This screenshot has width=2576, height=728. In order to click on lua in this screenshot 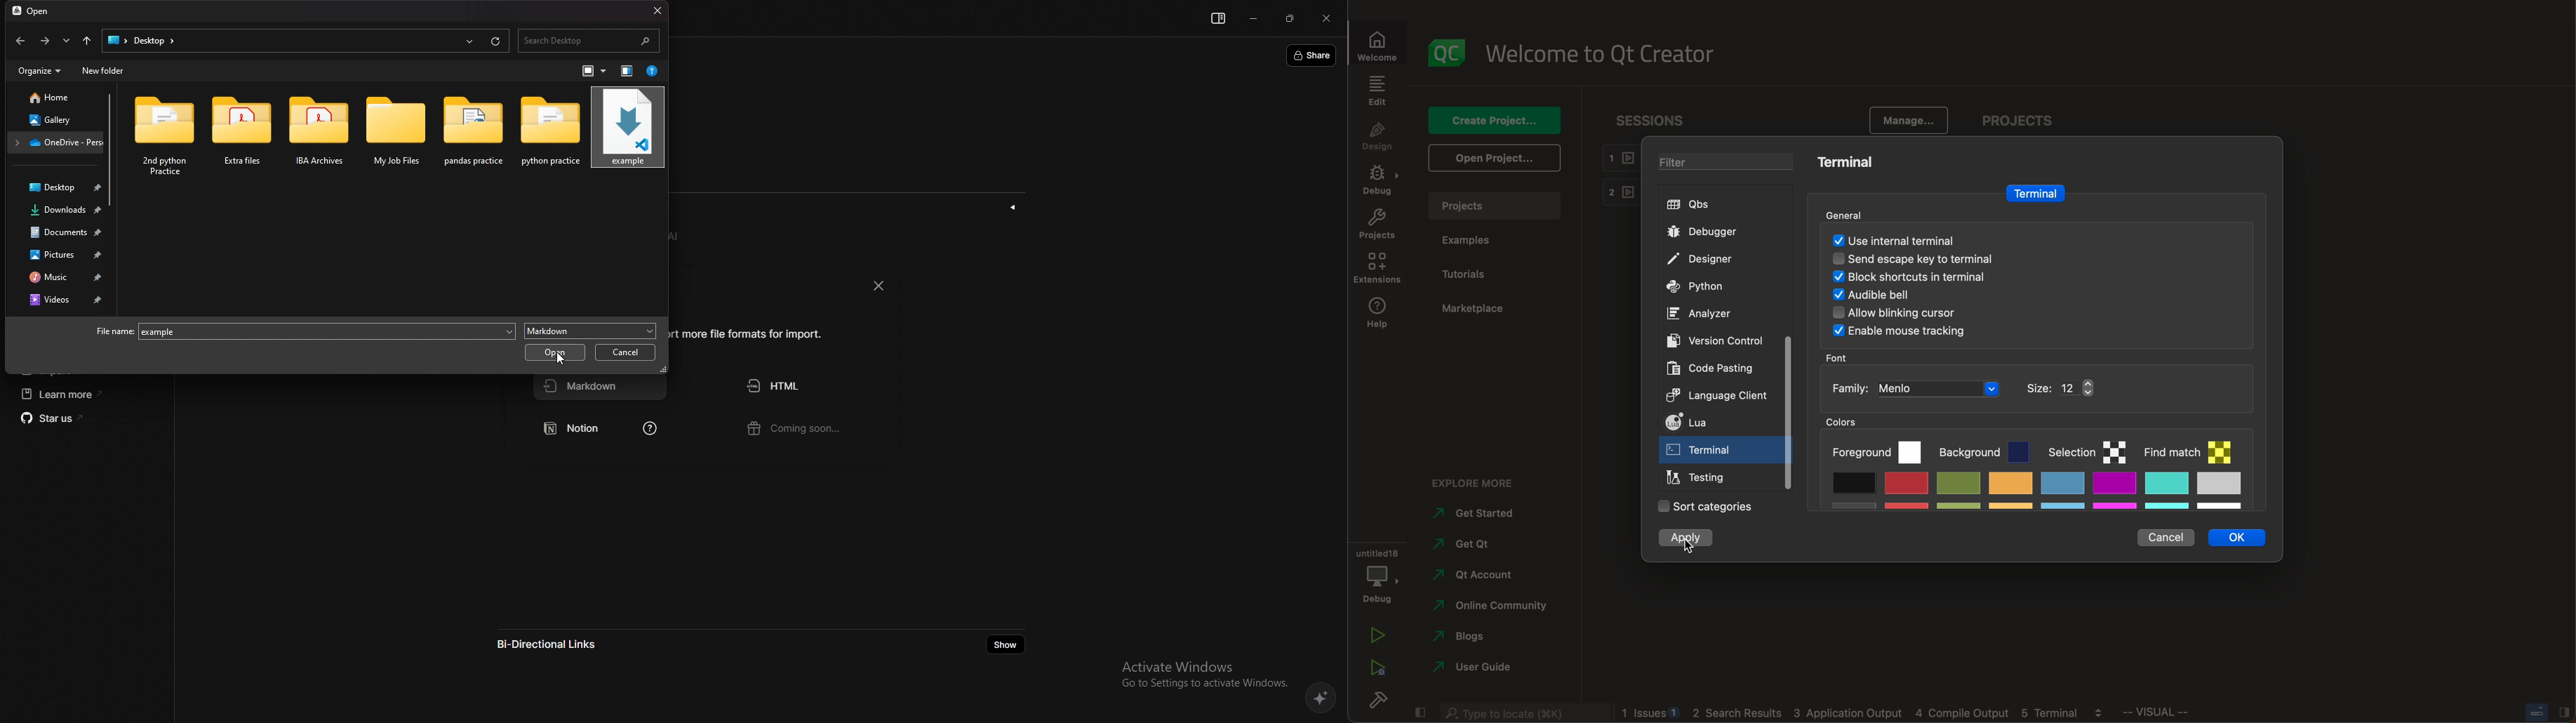, I will do `click(1716, 422)`.